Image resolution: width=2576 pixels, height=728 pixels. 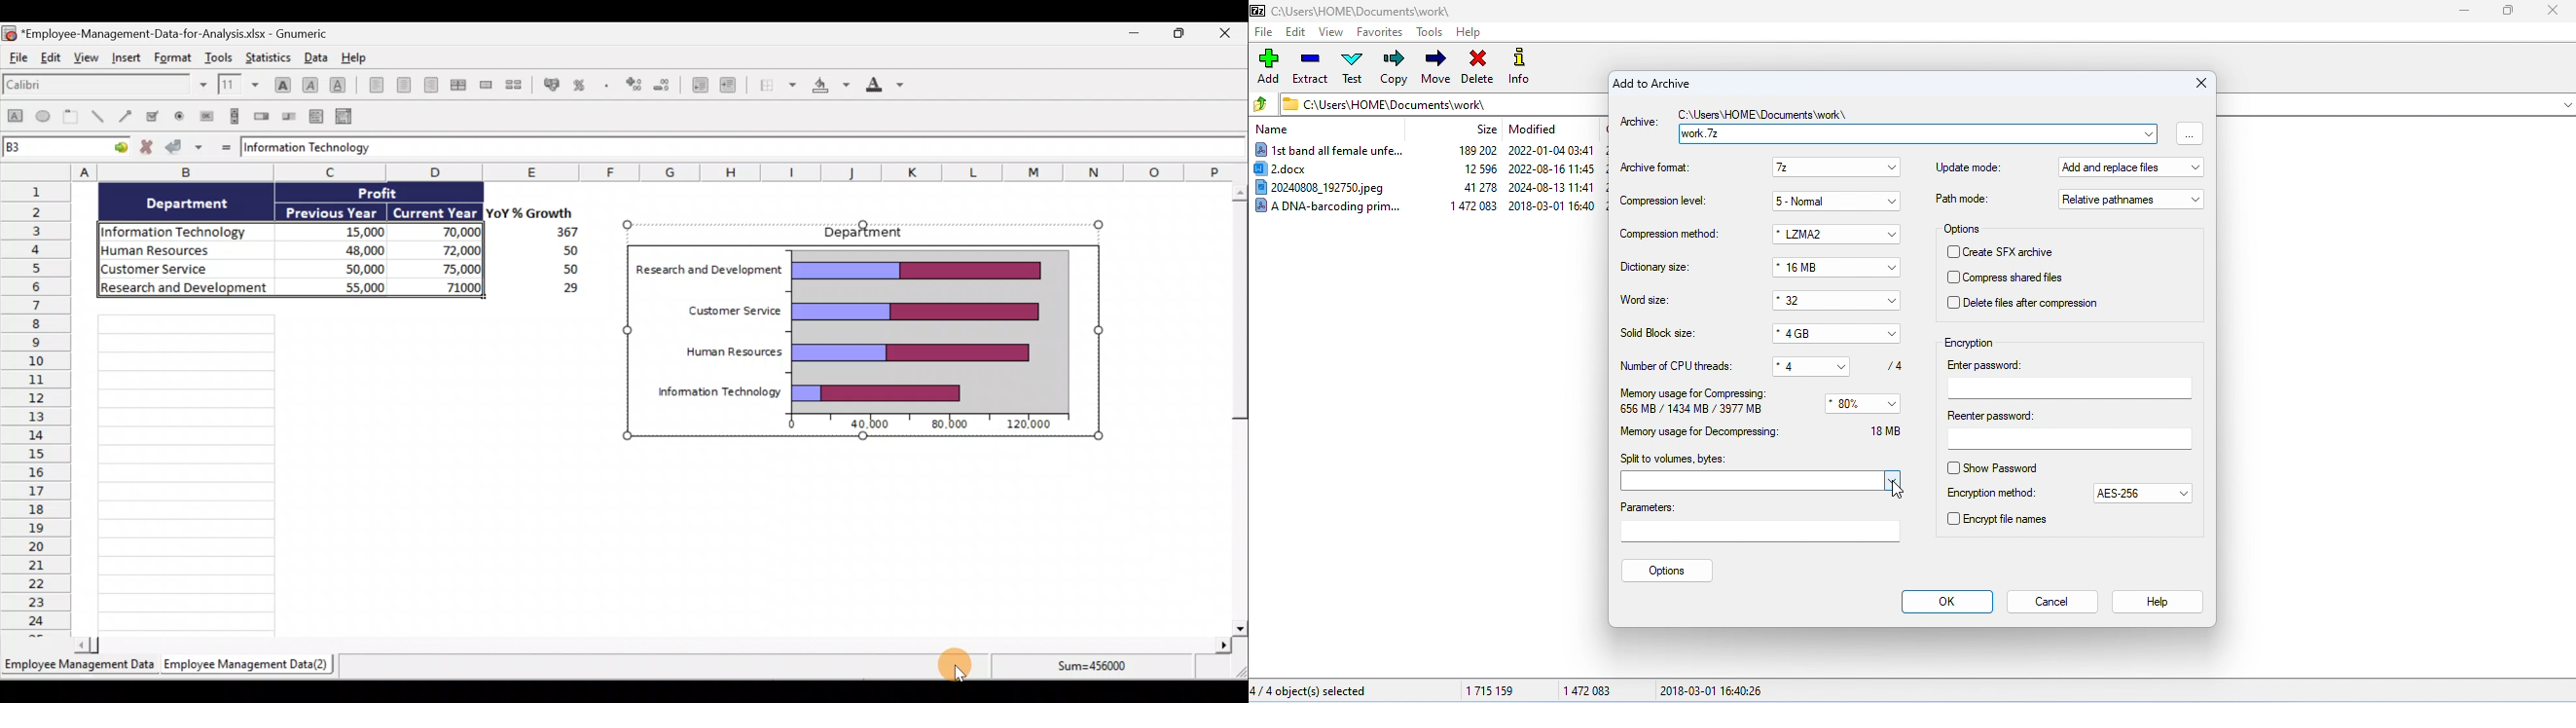 What do you see at coordinates (664, 87) in the screenshot?
I see `Decrease decimals` at bounding box center [664, 87].